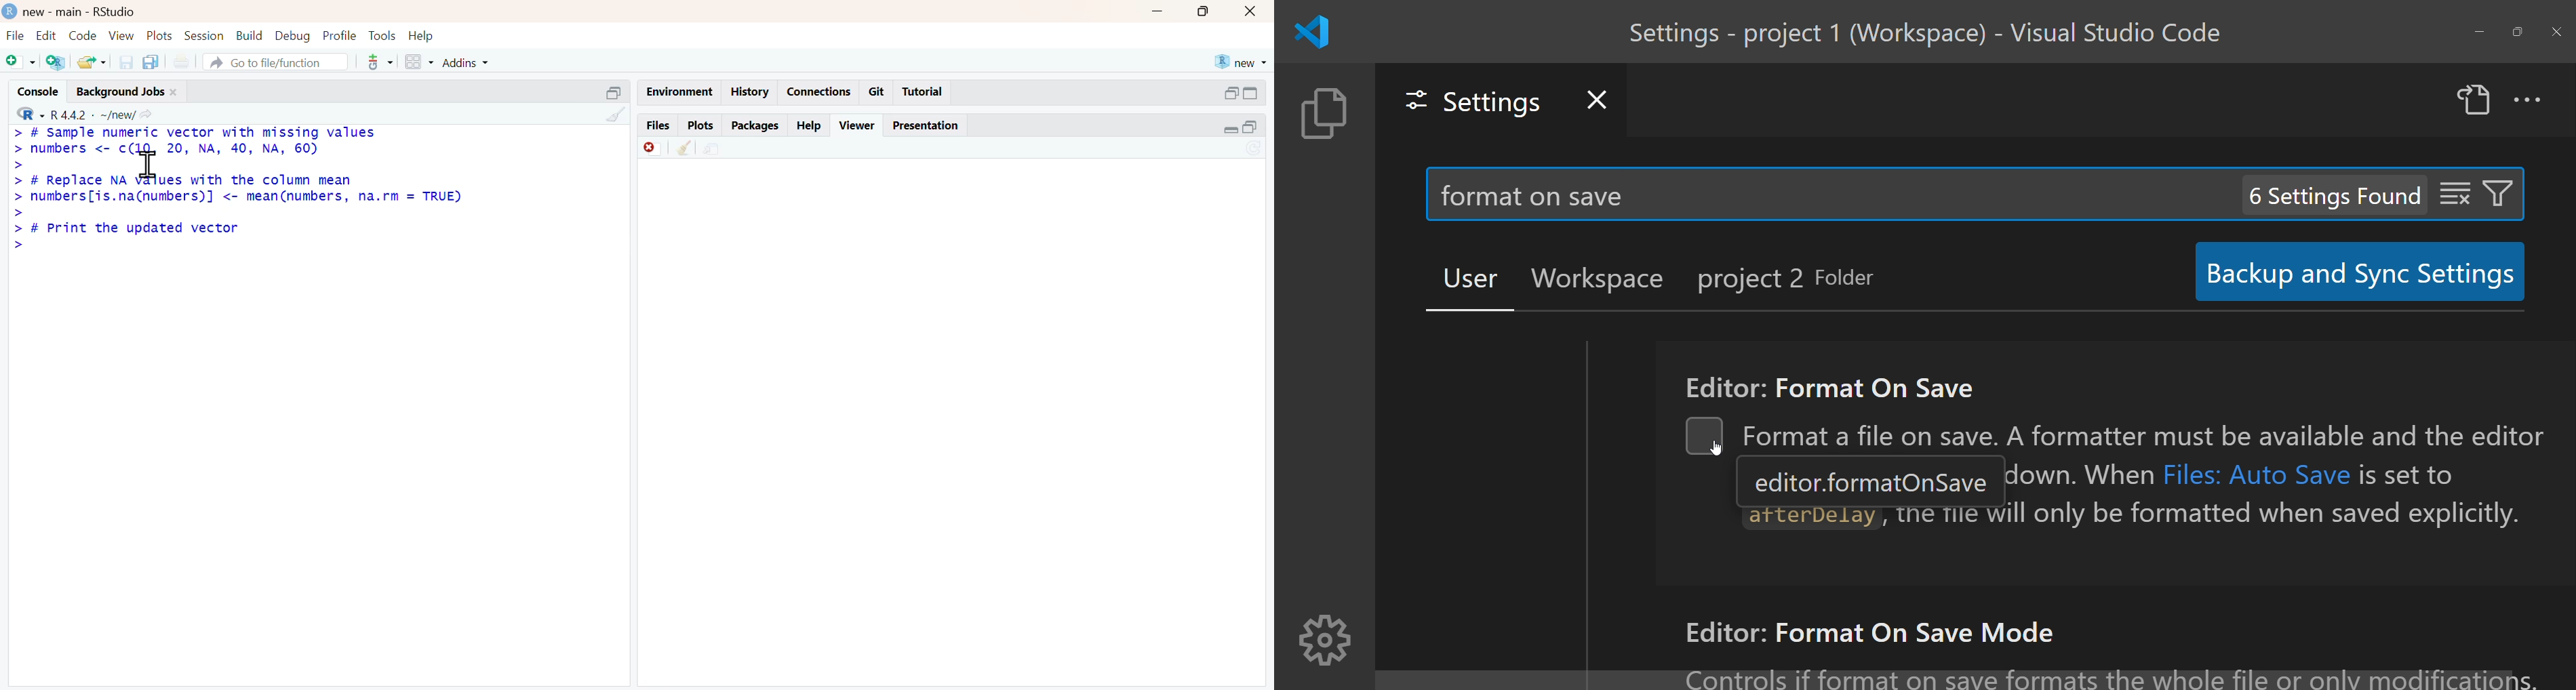 Image resolution: width=2576 pixels, height=700 pixels. I want to click on R 4.4.2 ~/new/, so click(93, 115).